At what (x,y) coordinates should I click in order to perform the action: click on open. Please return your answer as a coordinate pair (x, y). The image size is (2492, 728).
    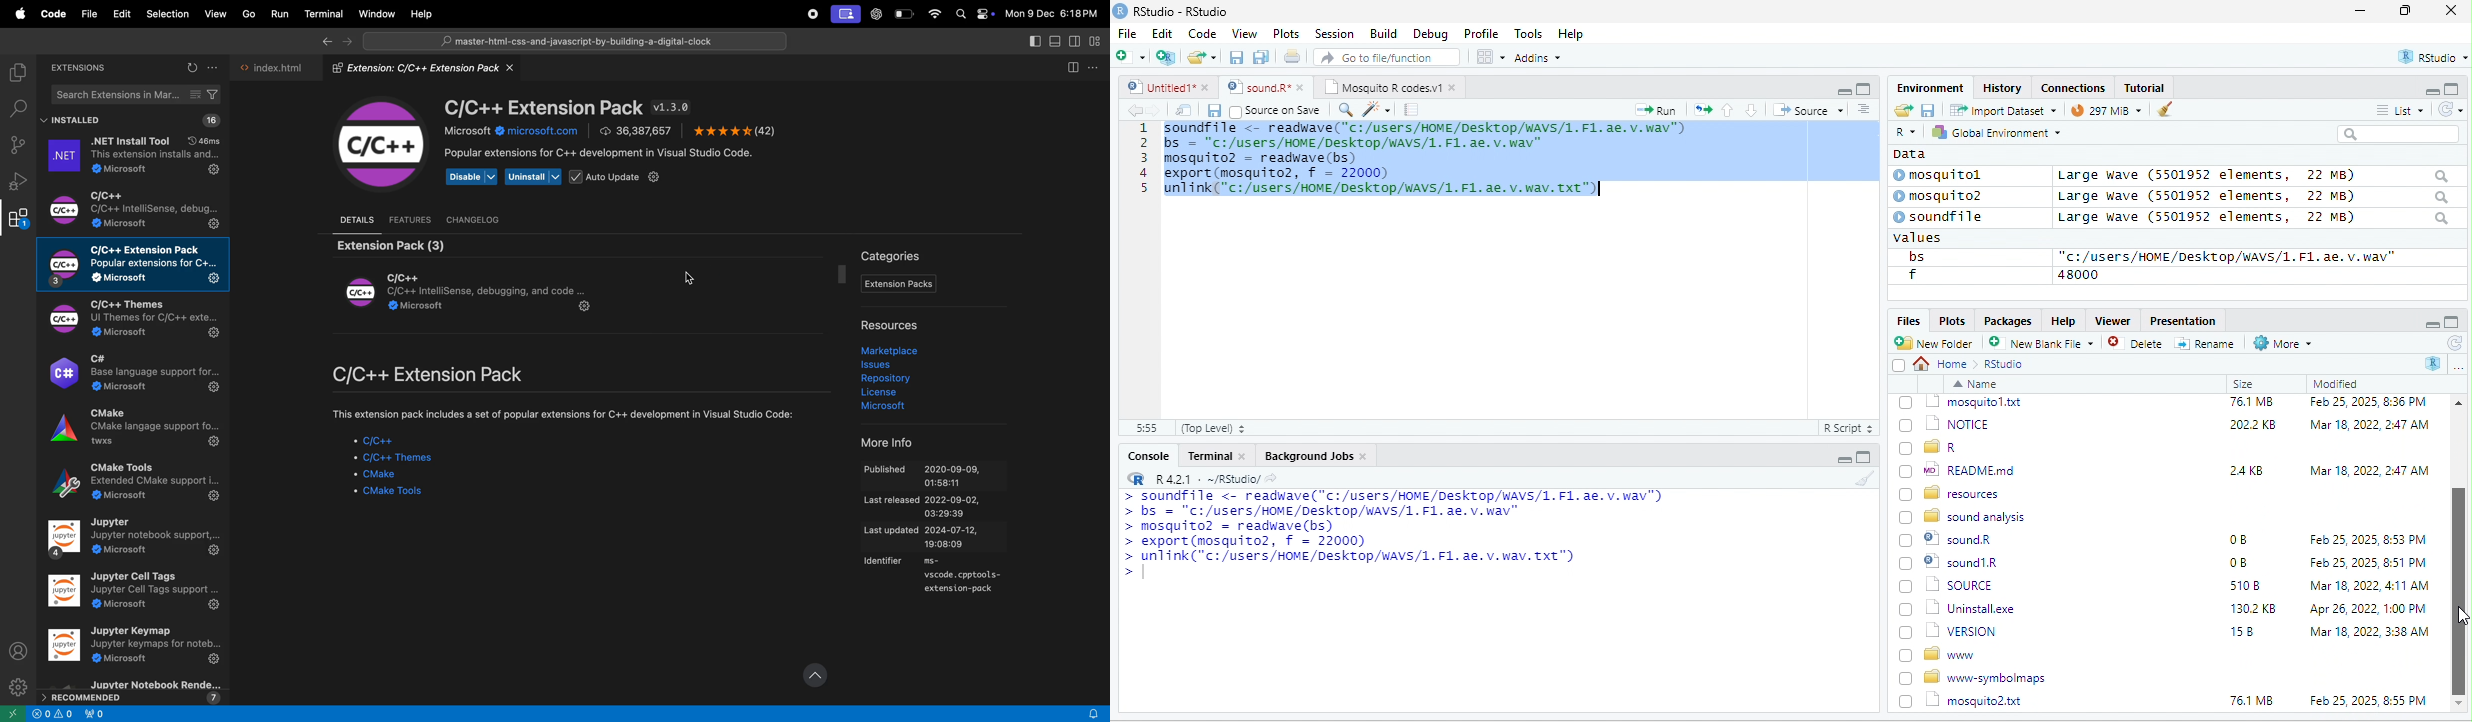
    Looking at the image, I should click on (1184, 110).